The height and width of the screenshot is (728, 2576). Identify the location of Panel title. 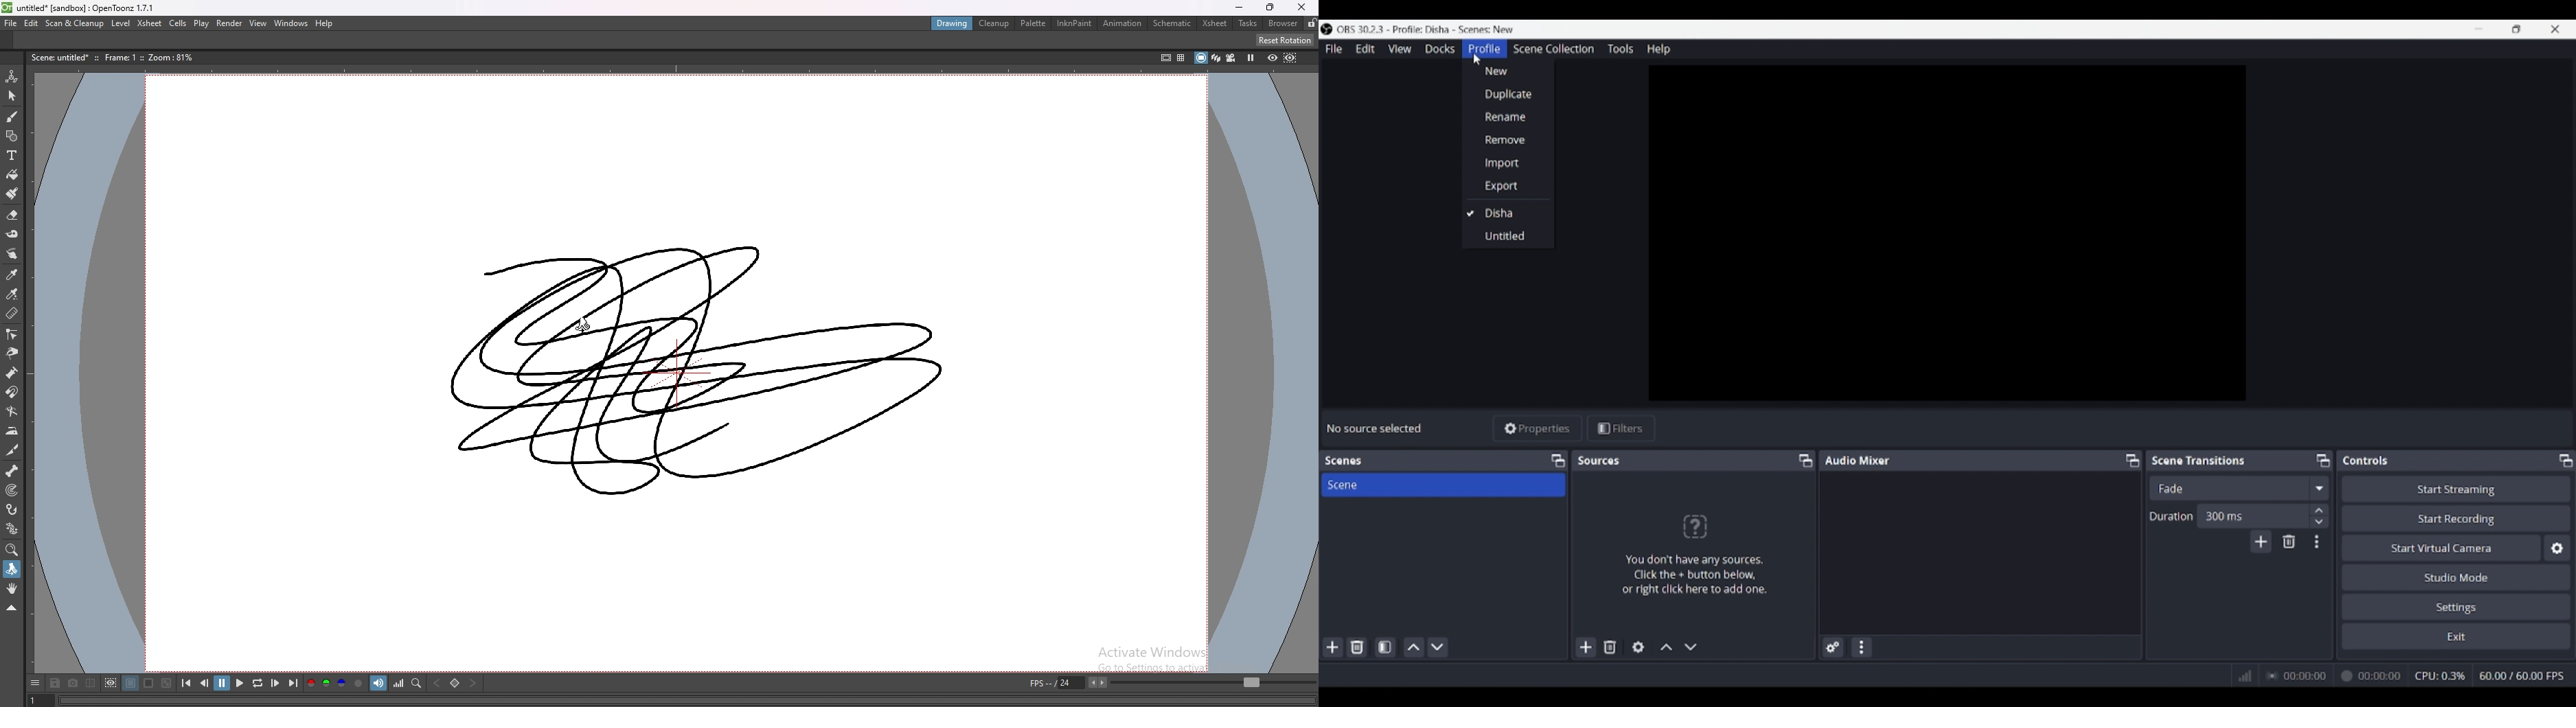
(1343, 461).